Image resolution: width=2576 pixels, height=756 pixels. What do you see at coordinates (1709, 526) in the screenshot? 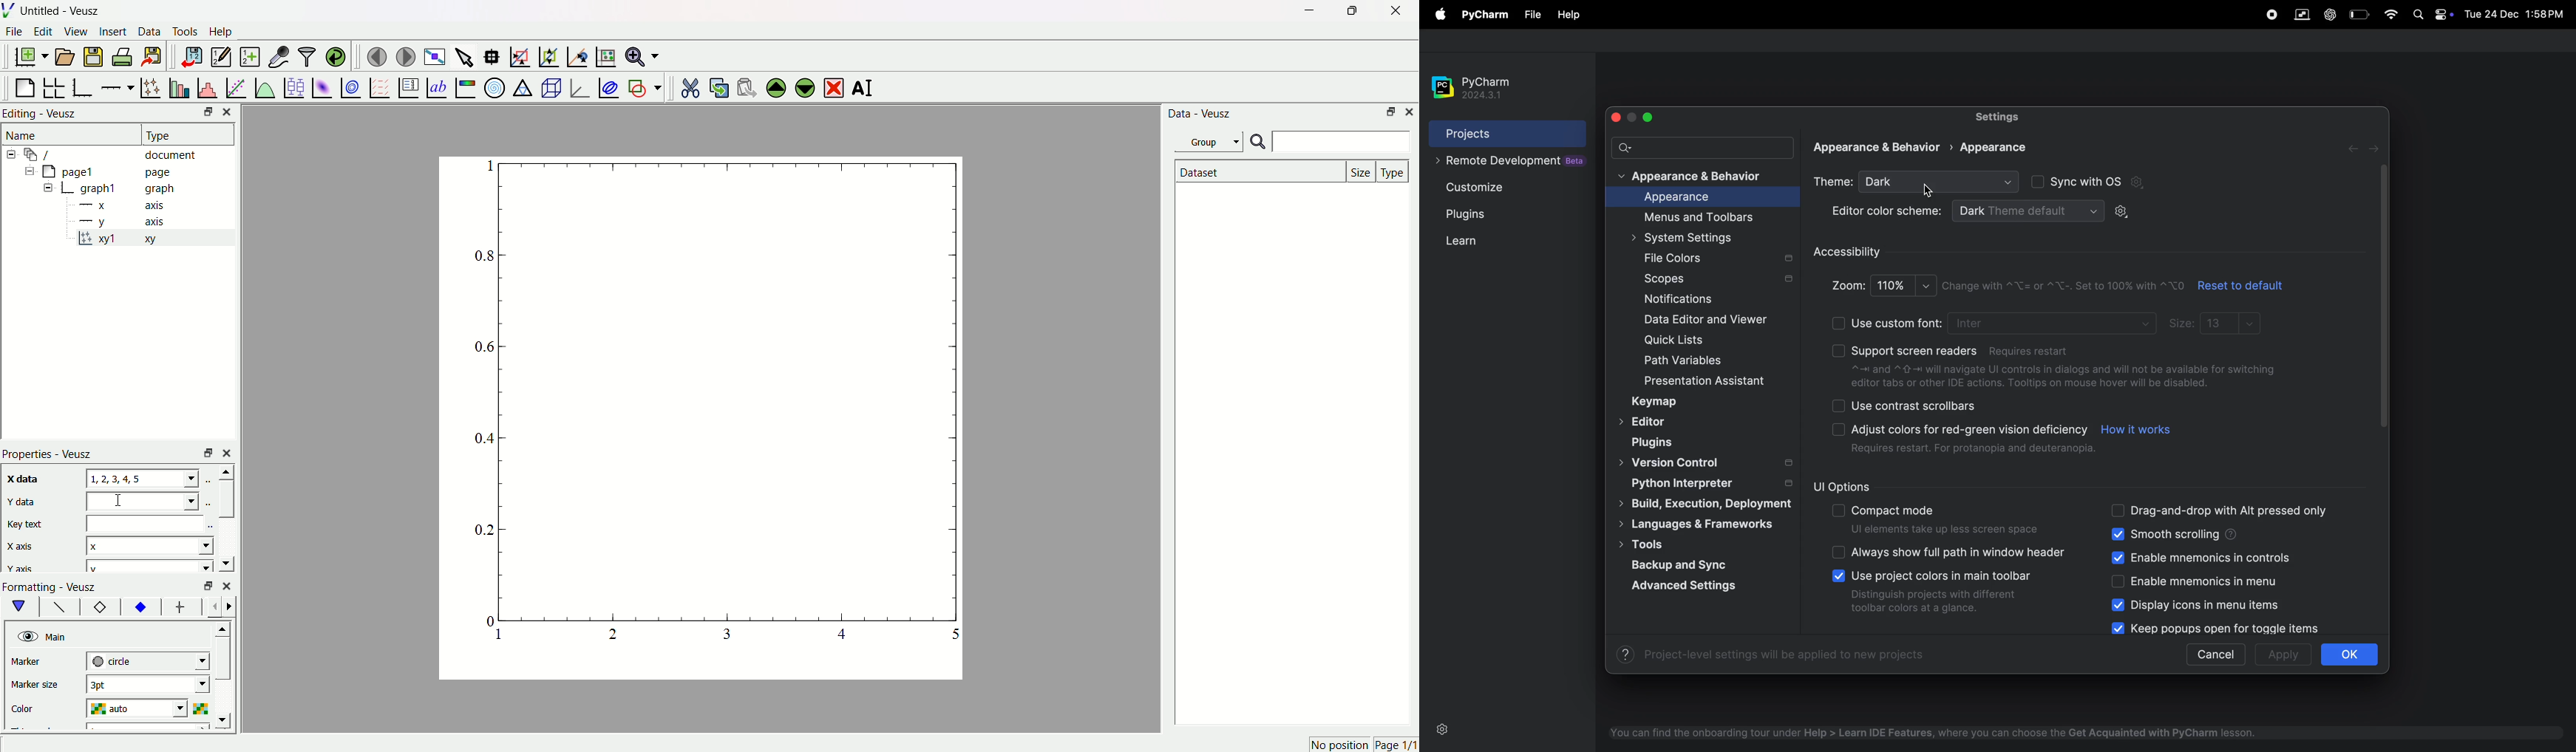
I see `languages & frameworks` at bounding box center [1709, 526].